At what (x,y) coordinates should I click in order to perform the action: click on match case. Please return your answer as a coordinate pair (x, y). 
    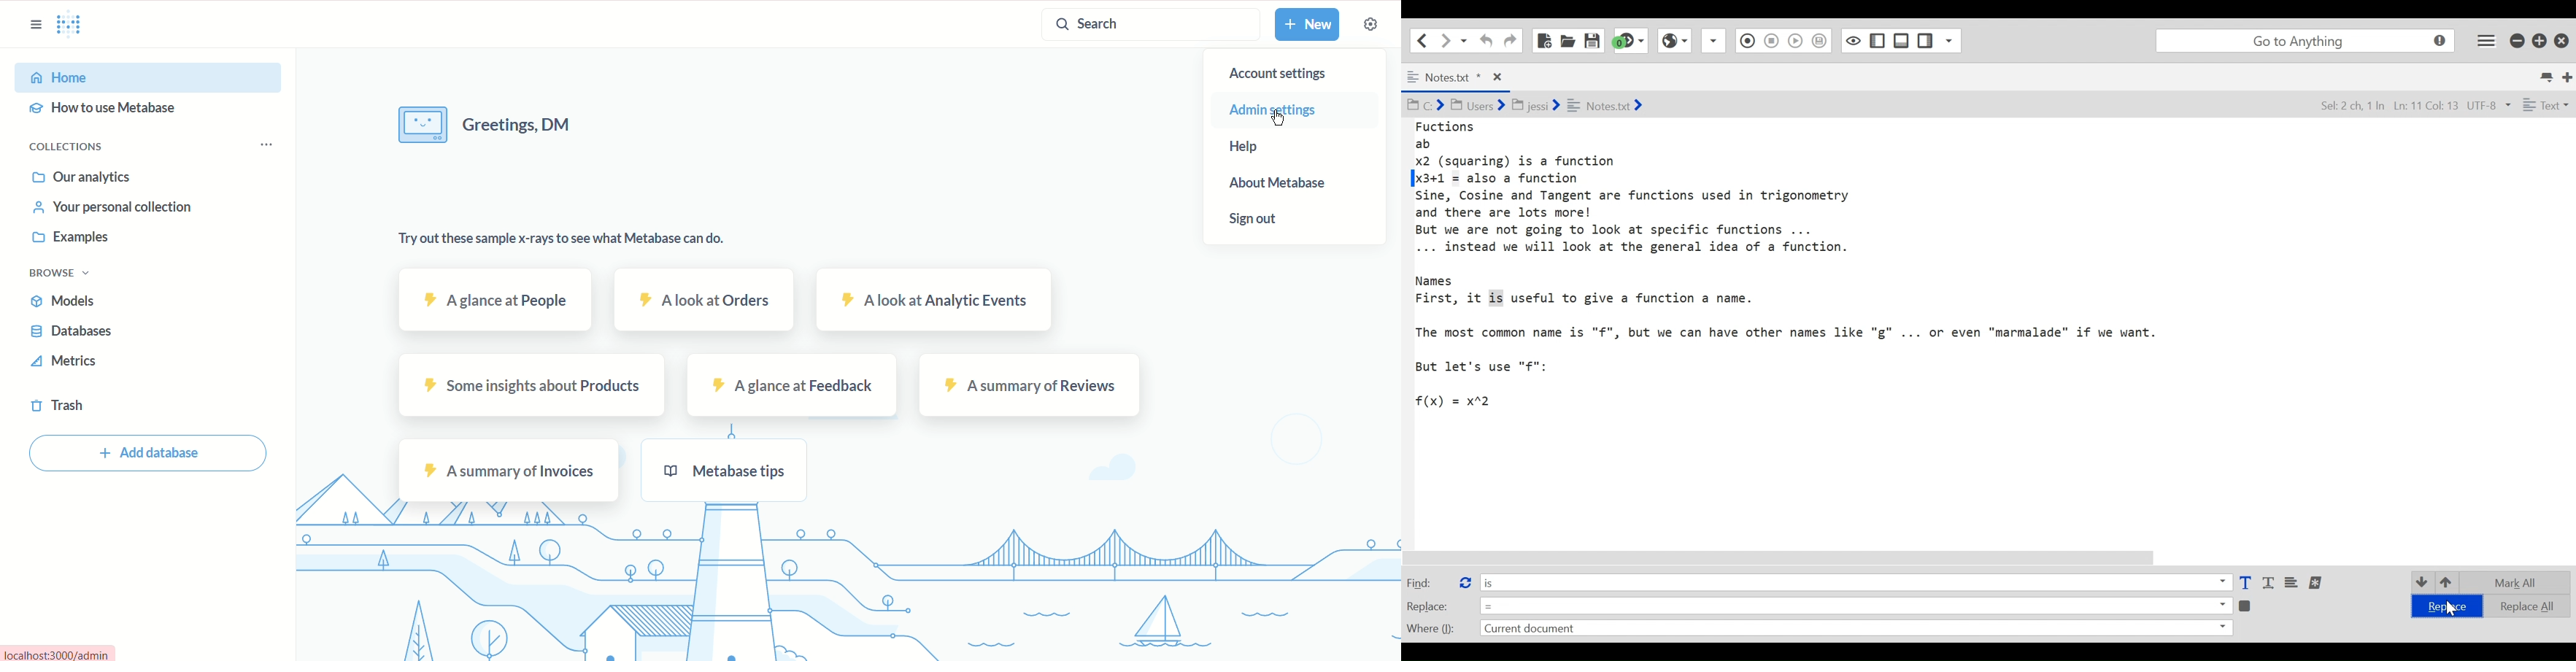
    Looking at the image, I should click on (2245, 583).